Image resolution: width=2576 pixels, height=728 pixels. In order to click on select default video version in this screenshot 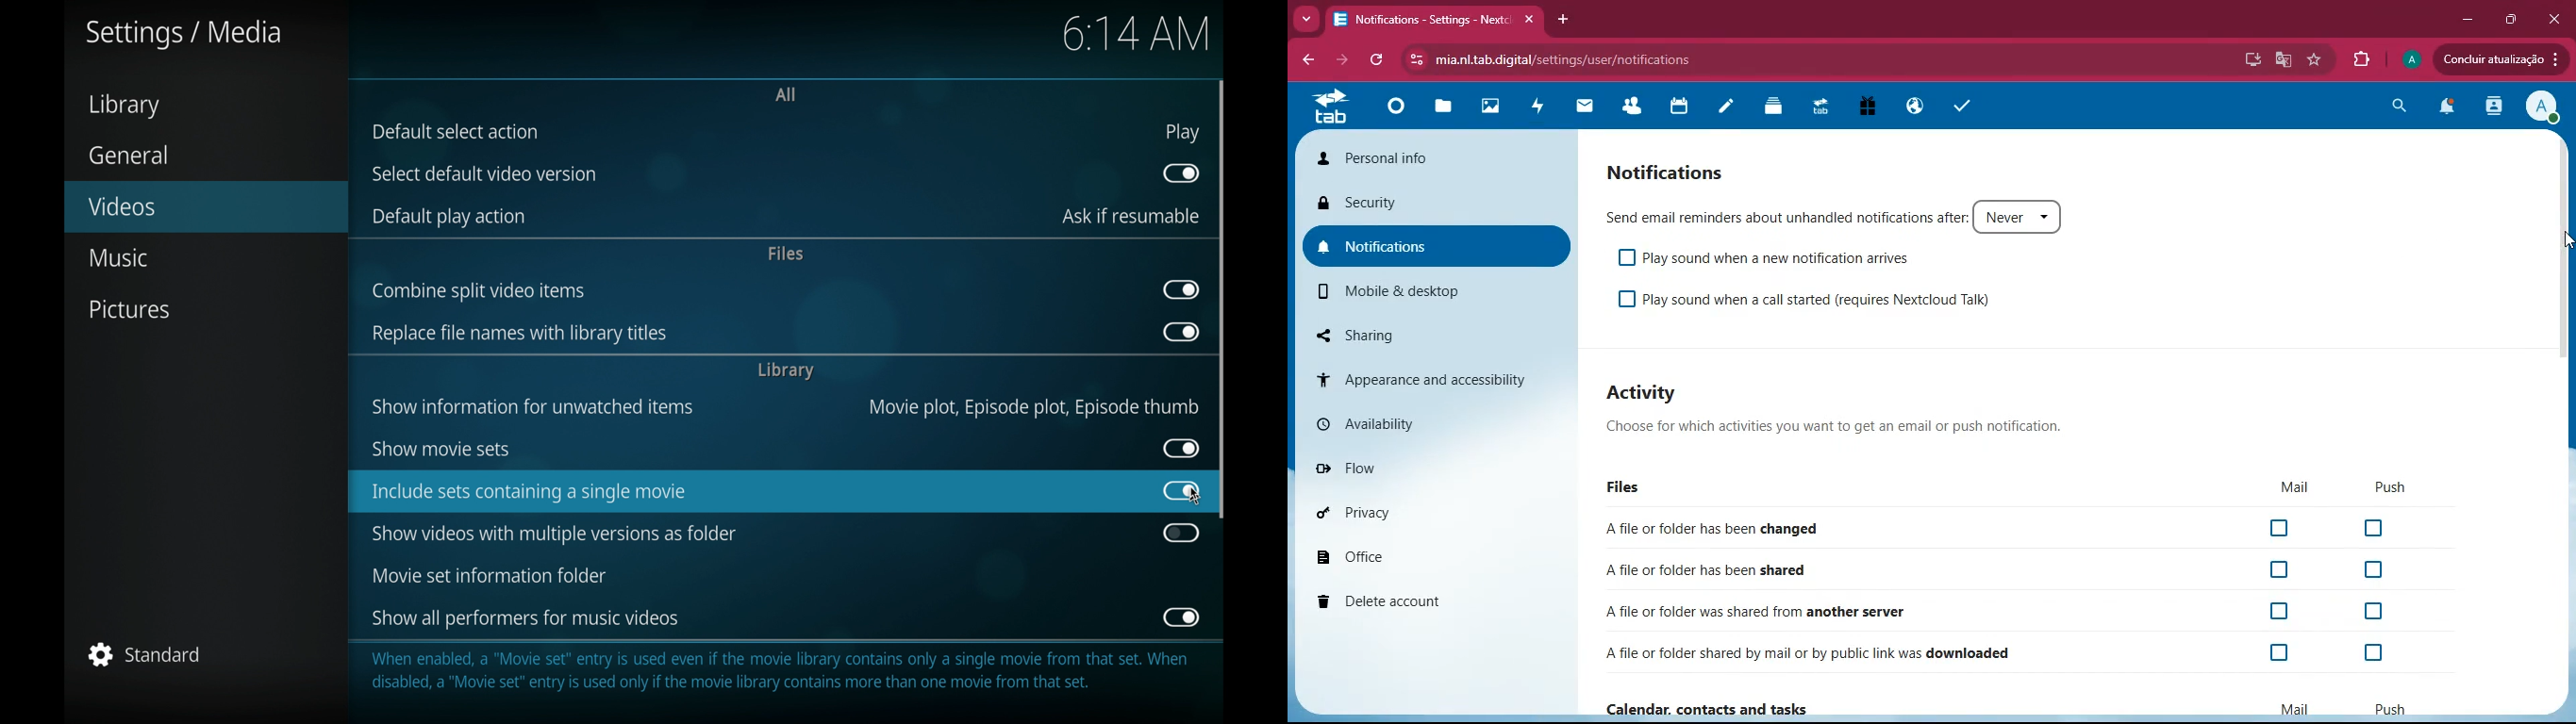, I will do `click(482, 174)`.